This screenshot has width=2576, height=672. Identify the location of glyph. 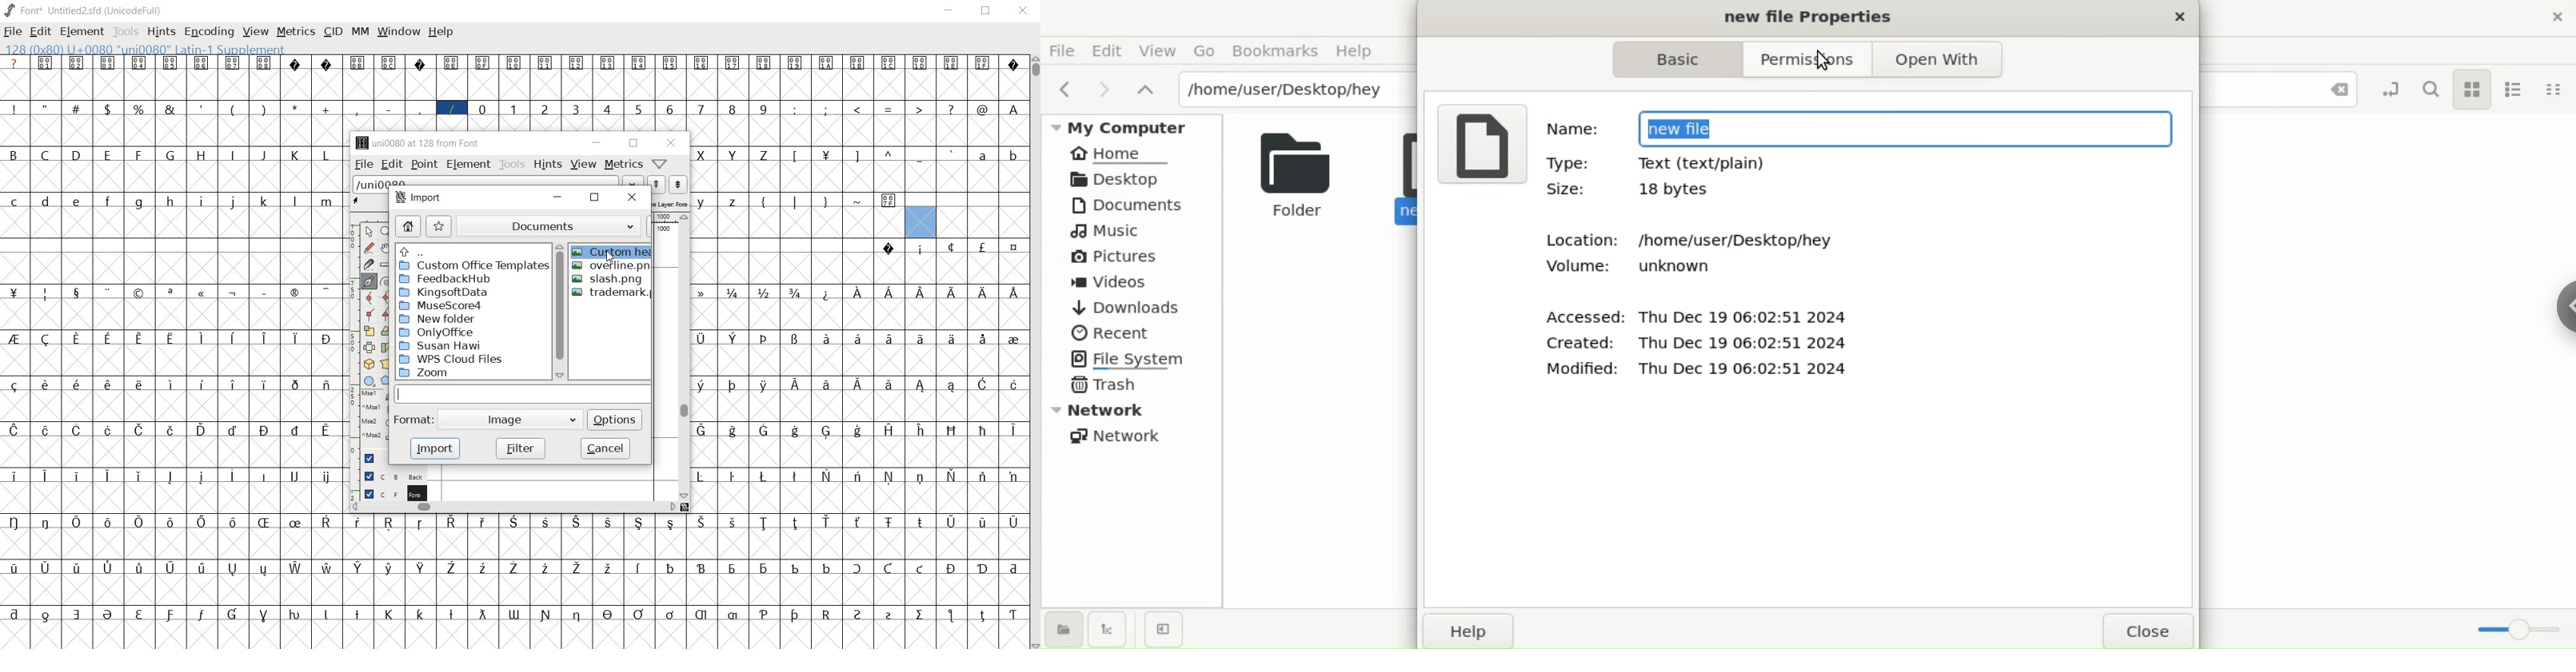
(858, 62).